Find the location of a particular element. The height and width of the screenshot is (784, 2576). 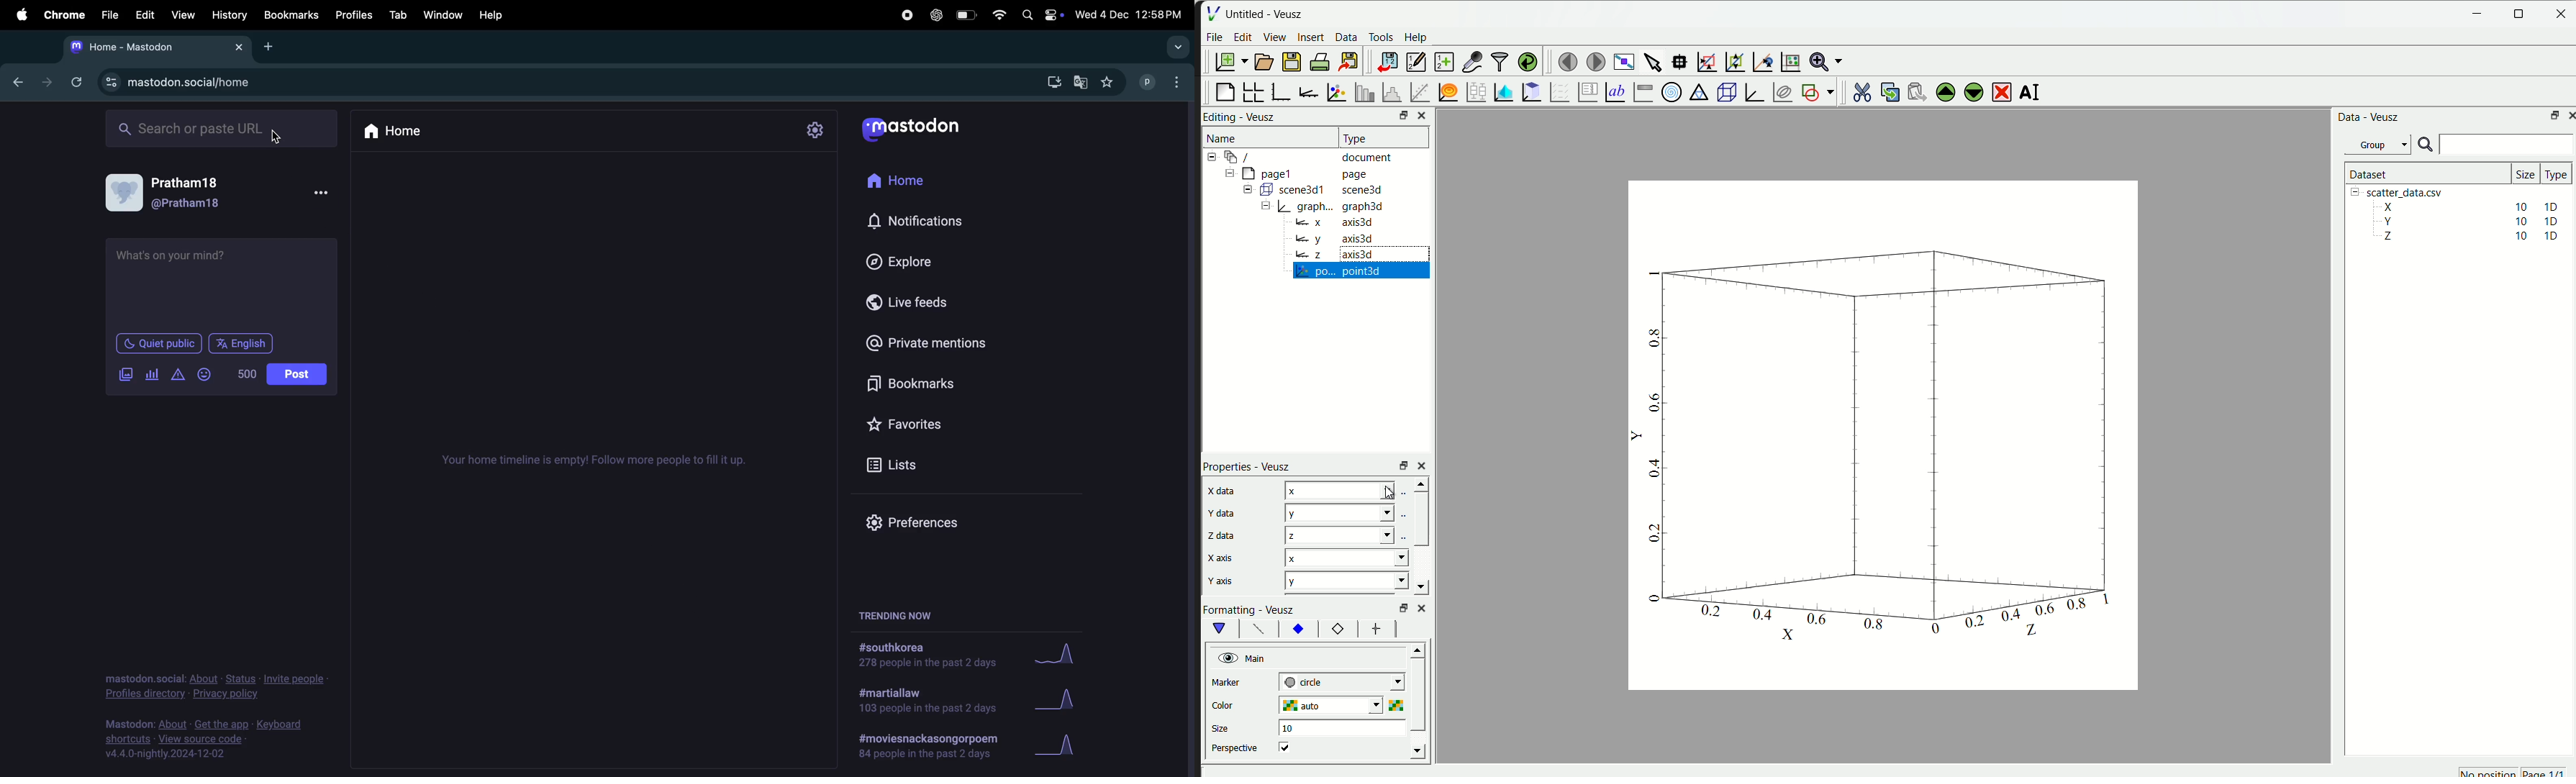

trending now is located at coordinates (893, 614).